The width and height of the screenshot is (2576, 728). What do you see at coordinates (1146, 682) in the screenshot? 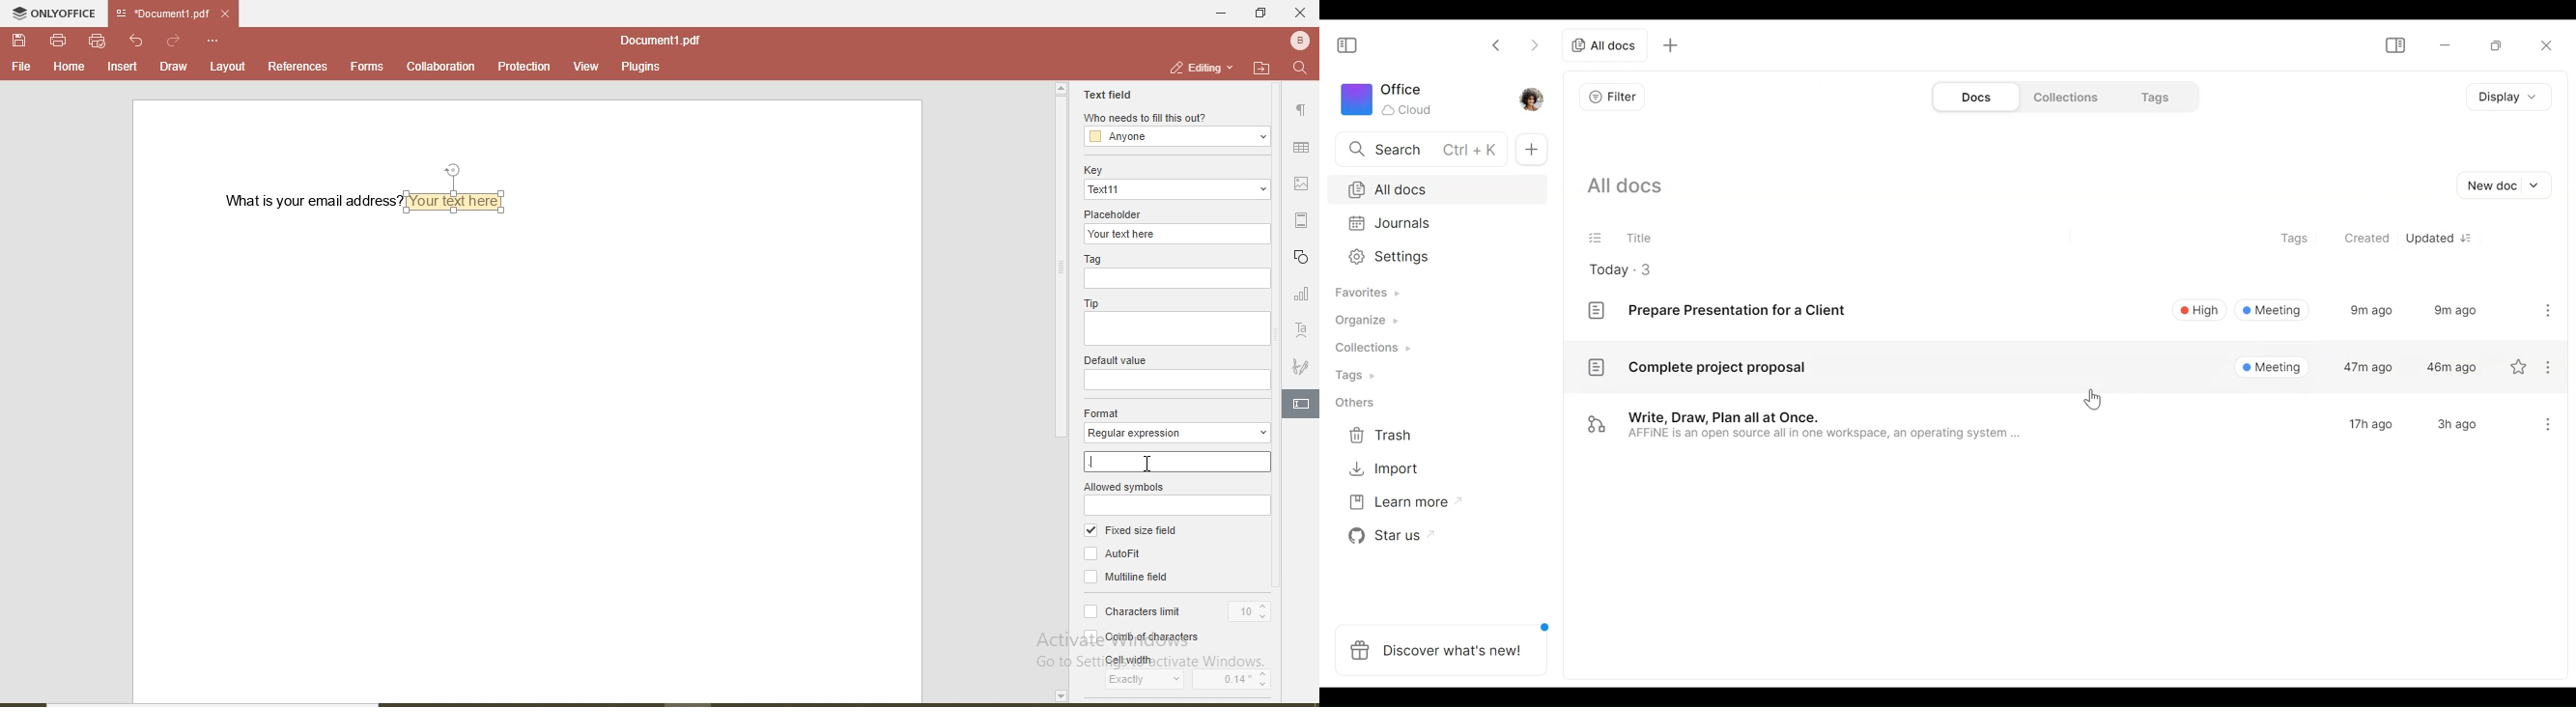
I see `exactly` at bounding box center [1146, 682].